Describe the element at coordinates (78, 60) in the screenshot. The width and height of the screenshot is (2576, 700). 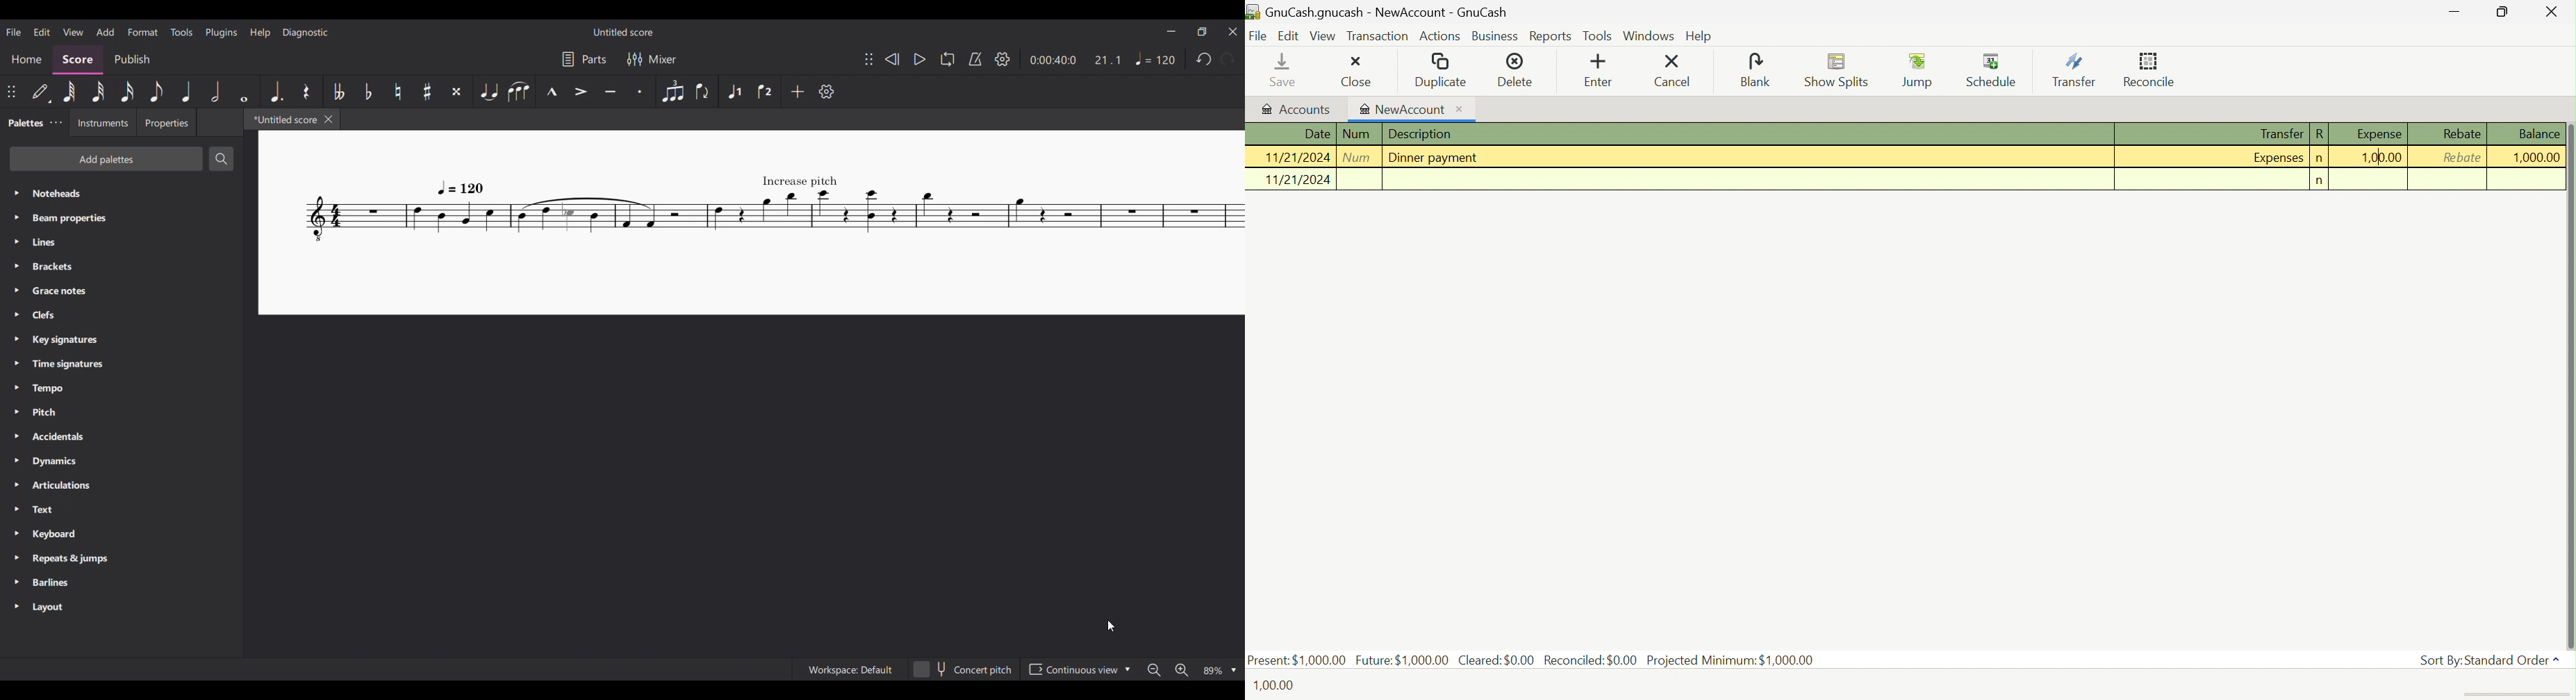
I see `Score, current section highlighted` at that location.